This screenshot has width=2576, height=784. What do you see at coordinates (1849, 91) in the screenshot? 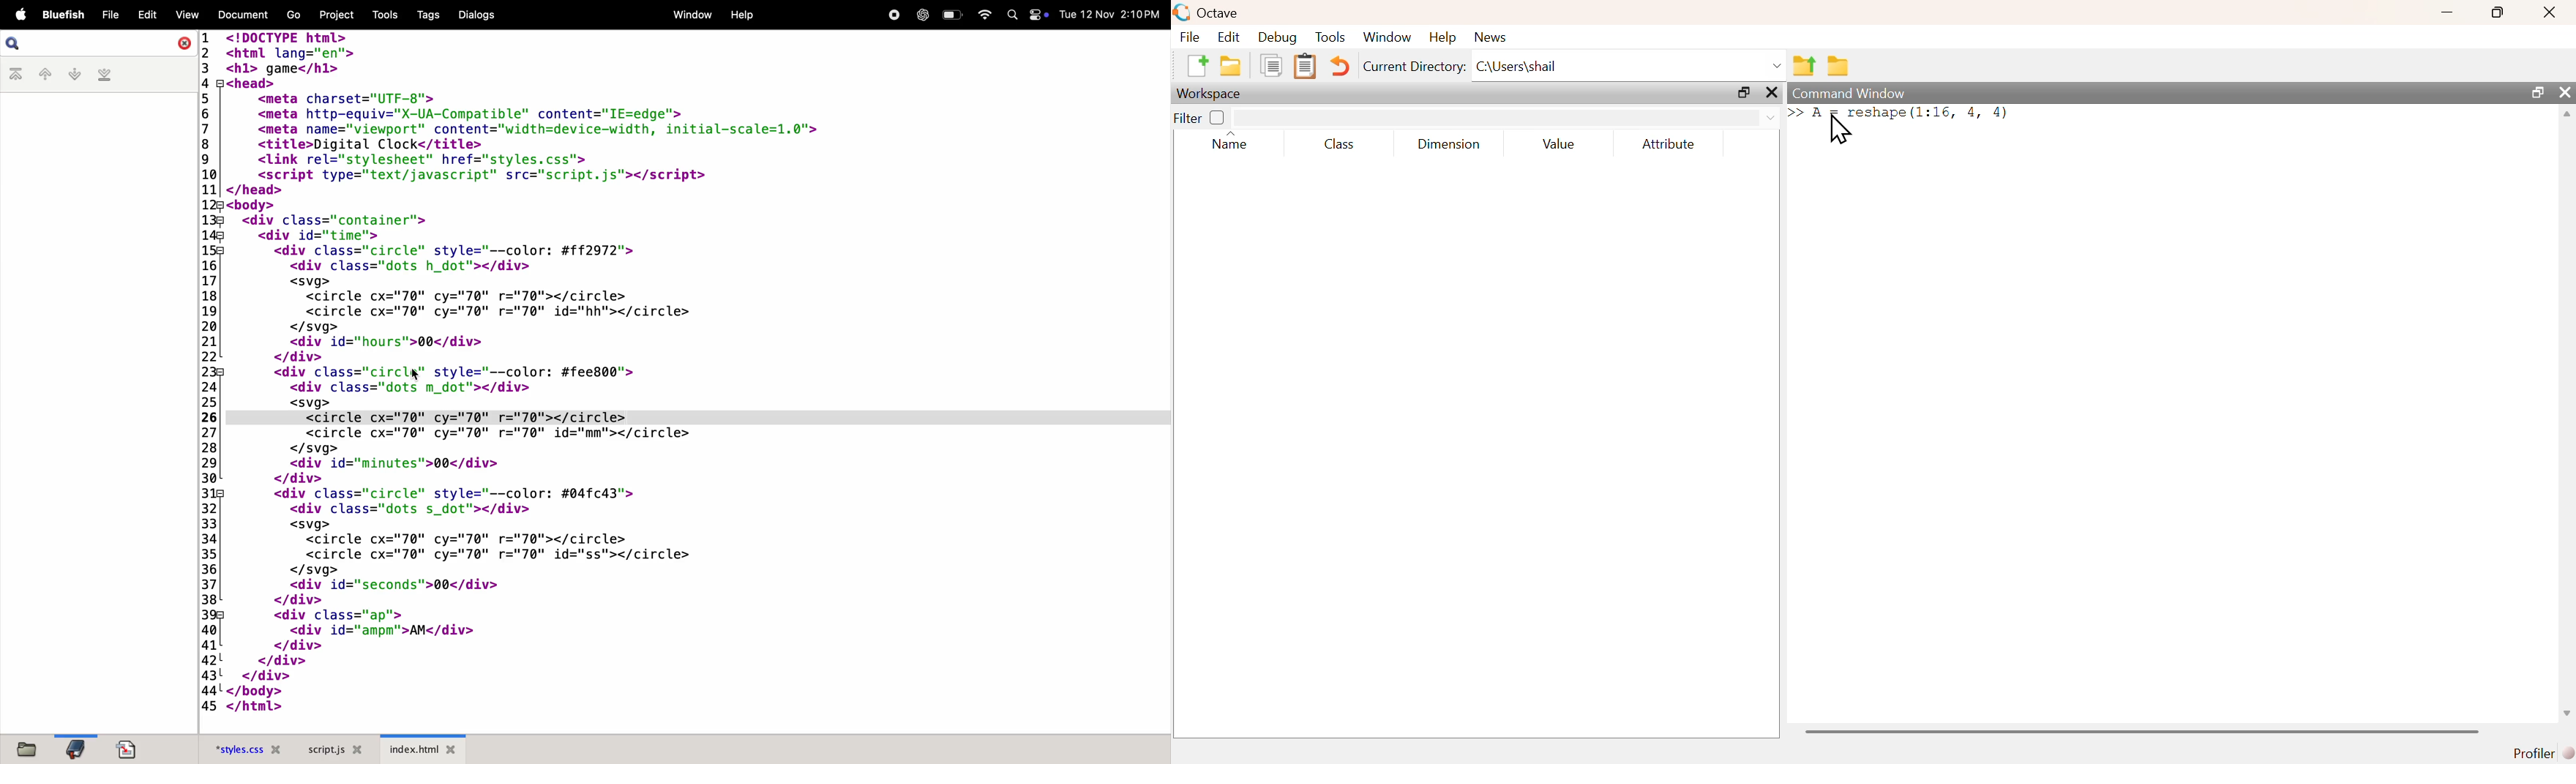
I see `command window` at bounding box center [1849, 91].